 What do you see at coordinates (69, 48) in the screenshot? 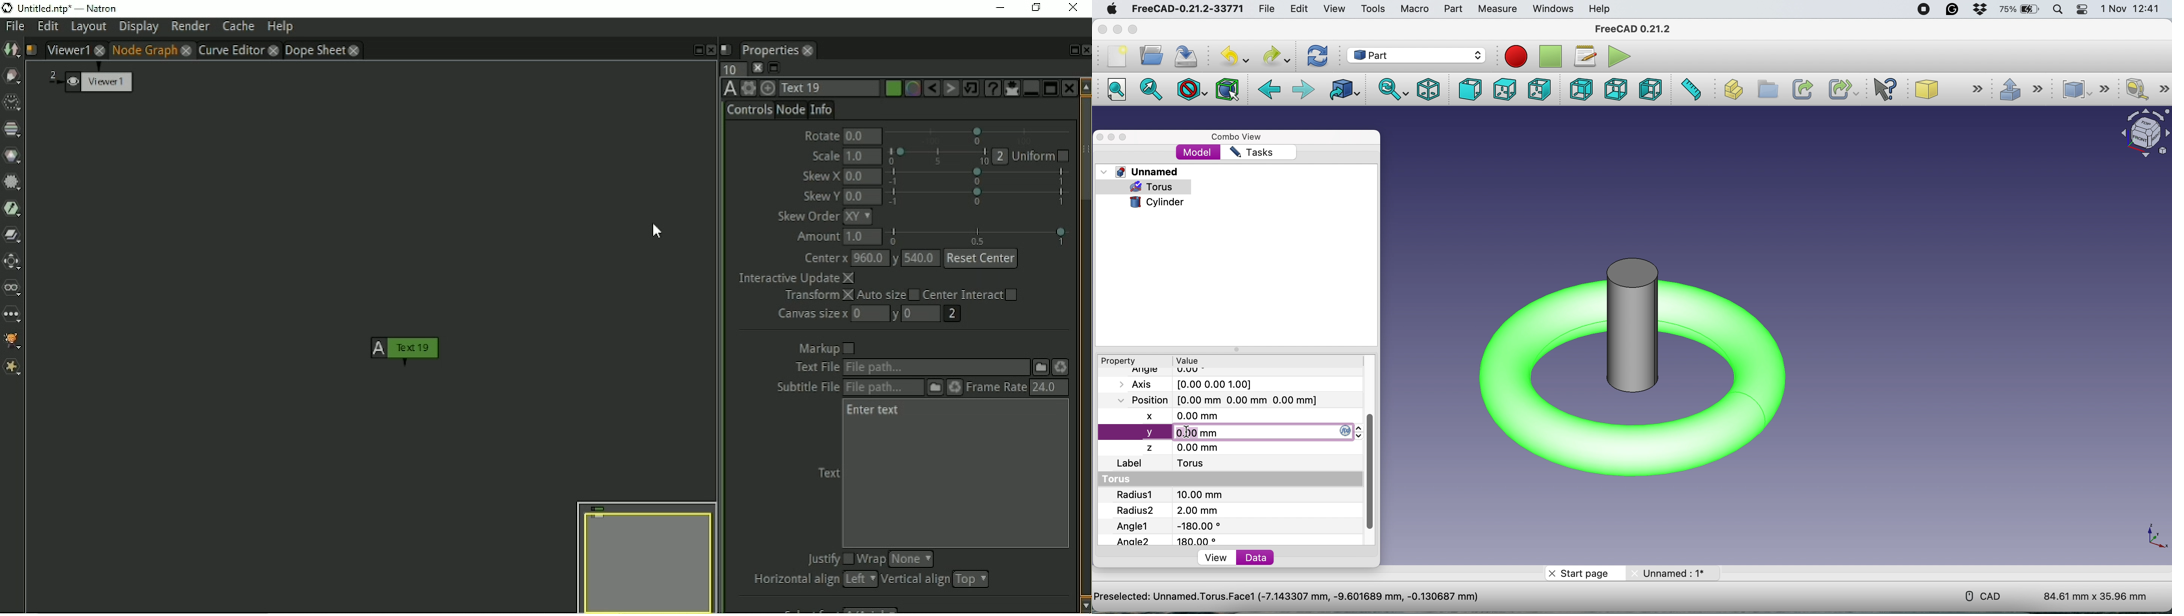
I see `Viewer1` at bounding box center [69, 48].